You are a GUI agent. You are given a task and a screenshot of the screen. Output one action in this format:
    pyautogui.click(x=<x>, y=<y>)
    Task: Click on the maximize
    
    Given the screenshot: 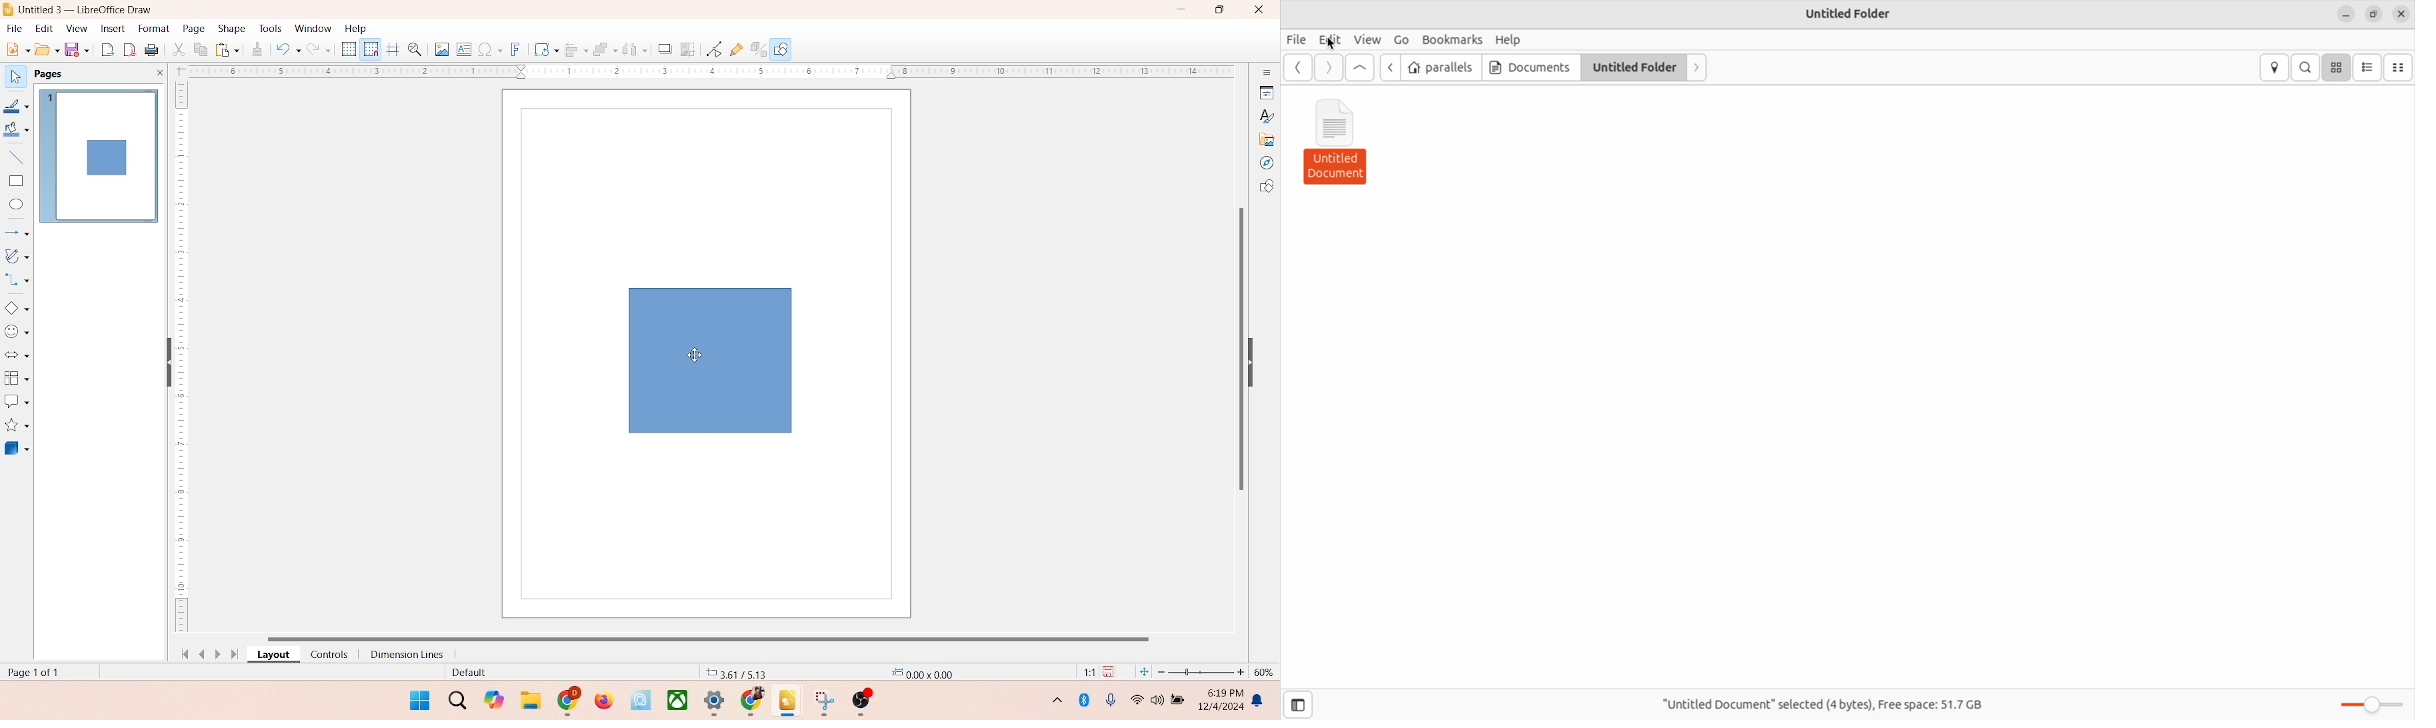 What is the action you would take?
    pyautogui.click(x=1219, y=10)
    